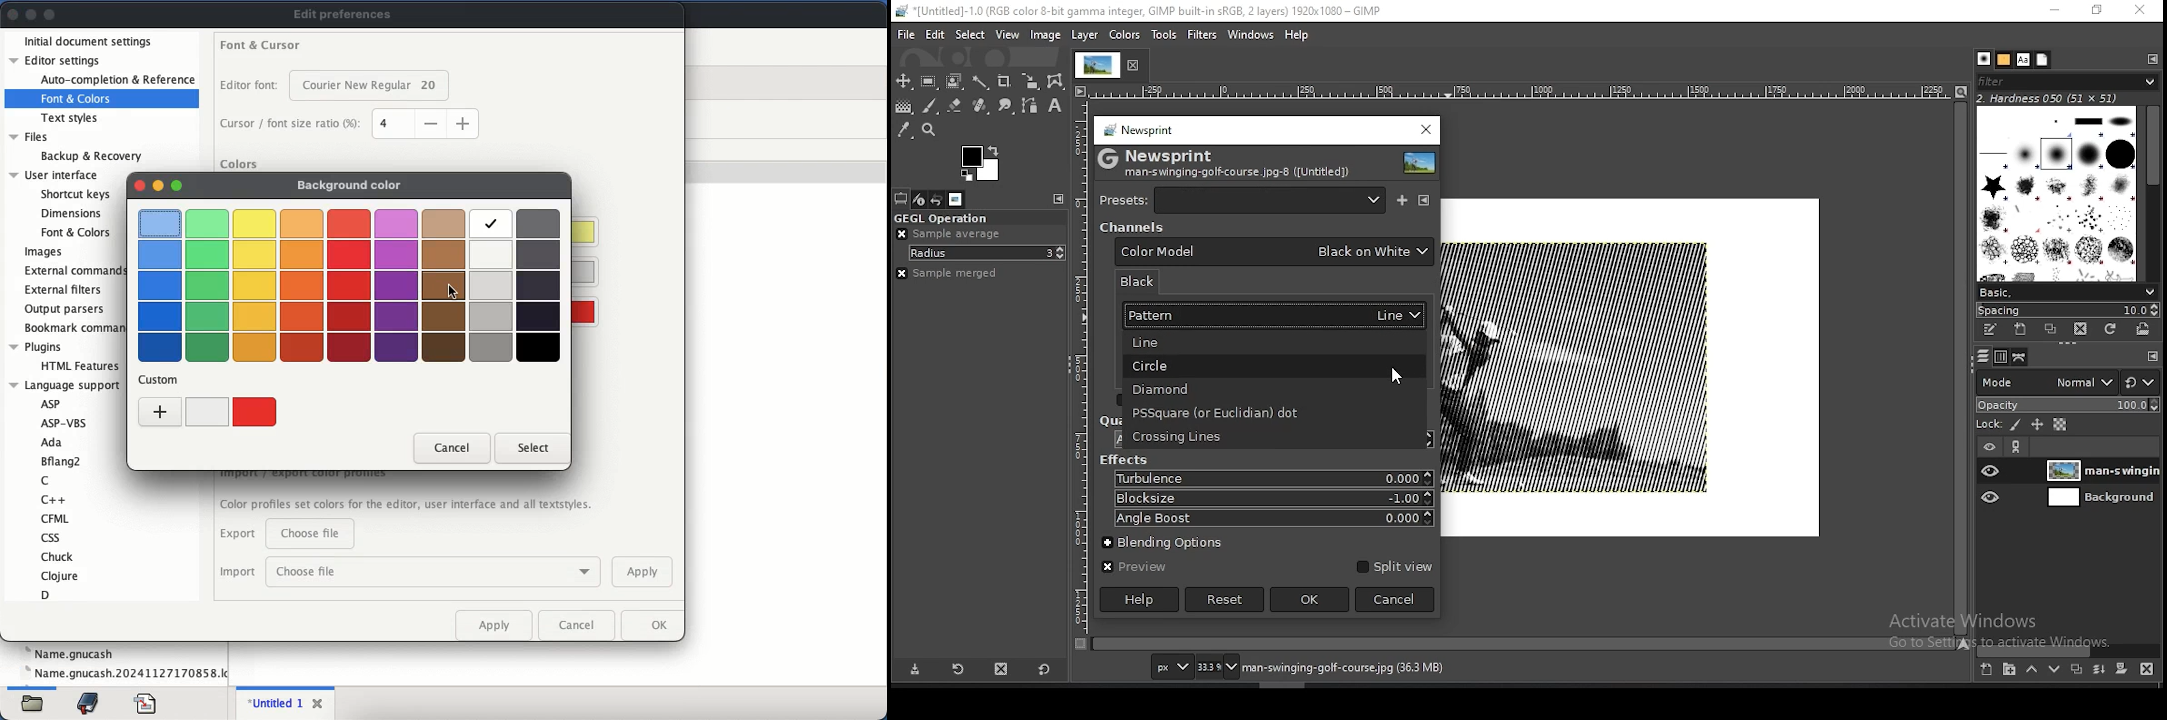 Image resolution: width=2184 pixels, height=728 pixels. What do you see at coordinates (2140, 10) in the screenshot?
I see `close window` at bounding box center [2140, 10].